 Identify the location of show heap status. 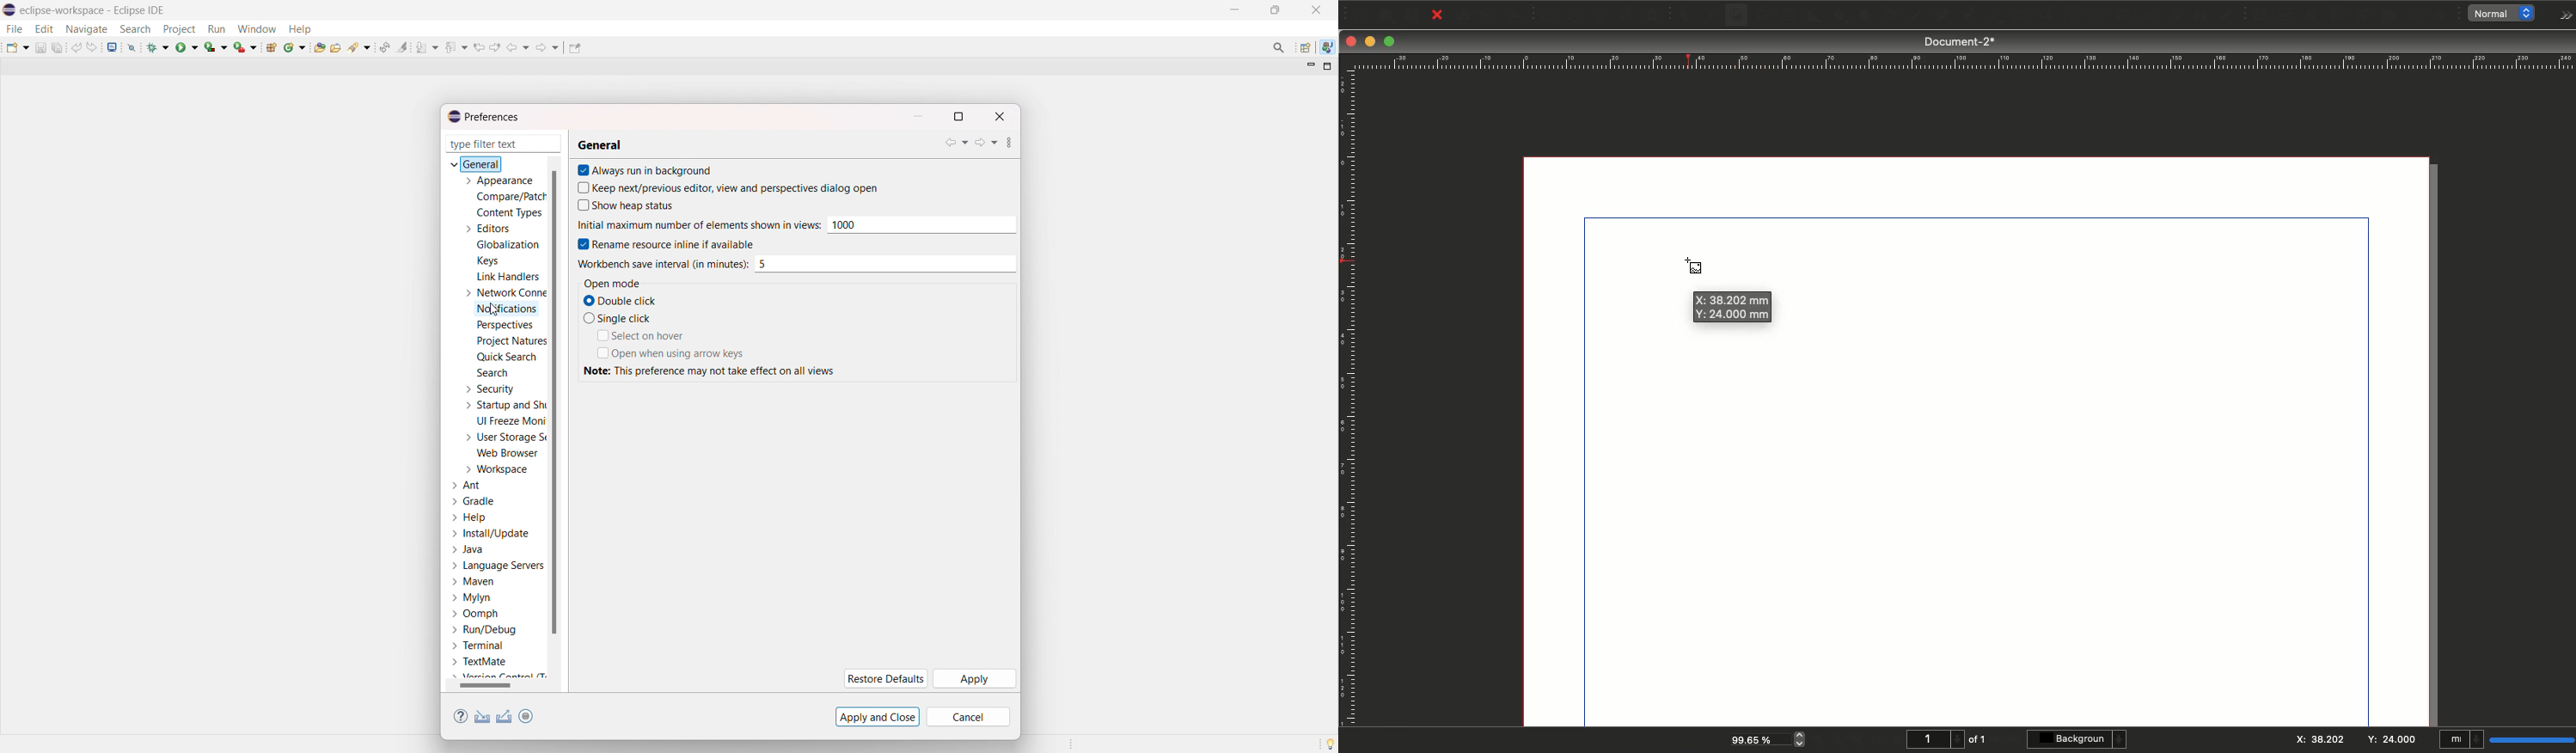
(634, 206).